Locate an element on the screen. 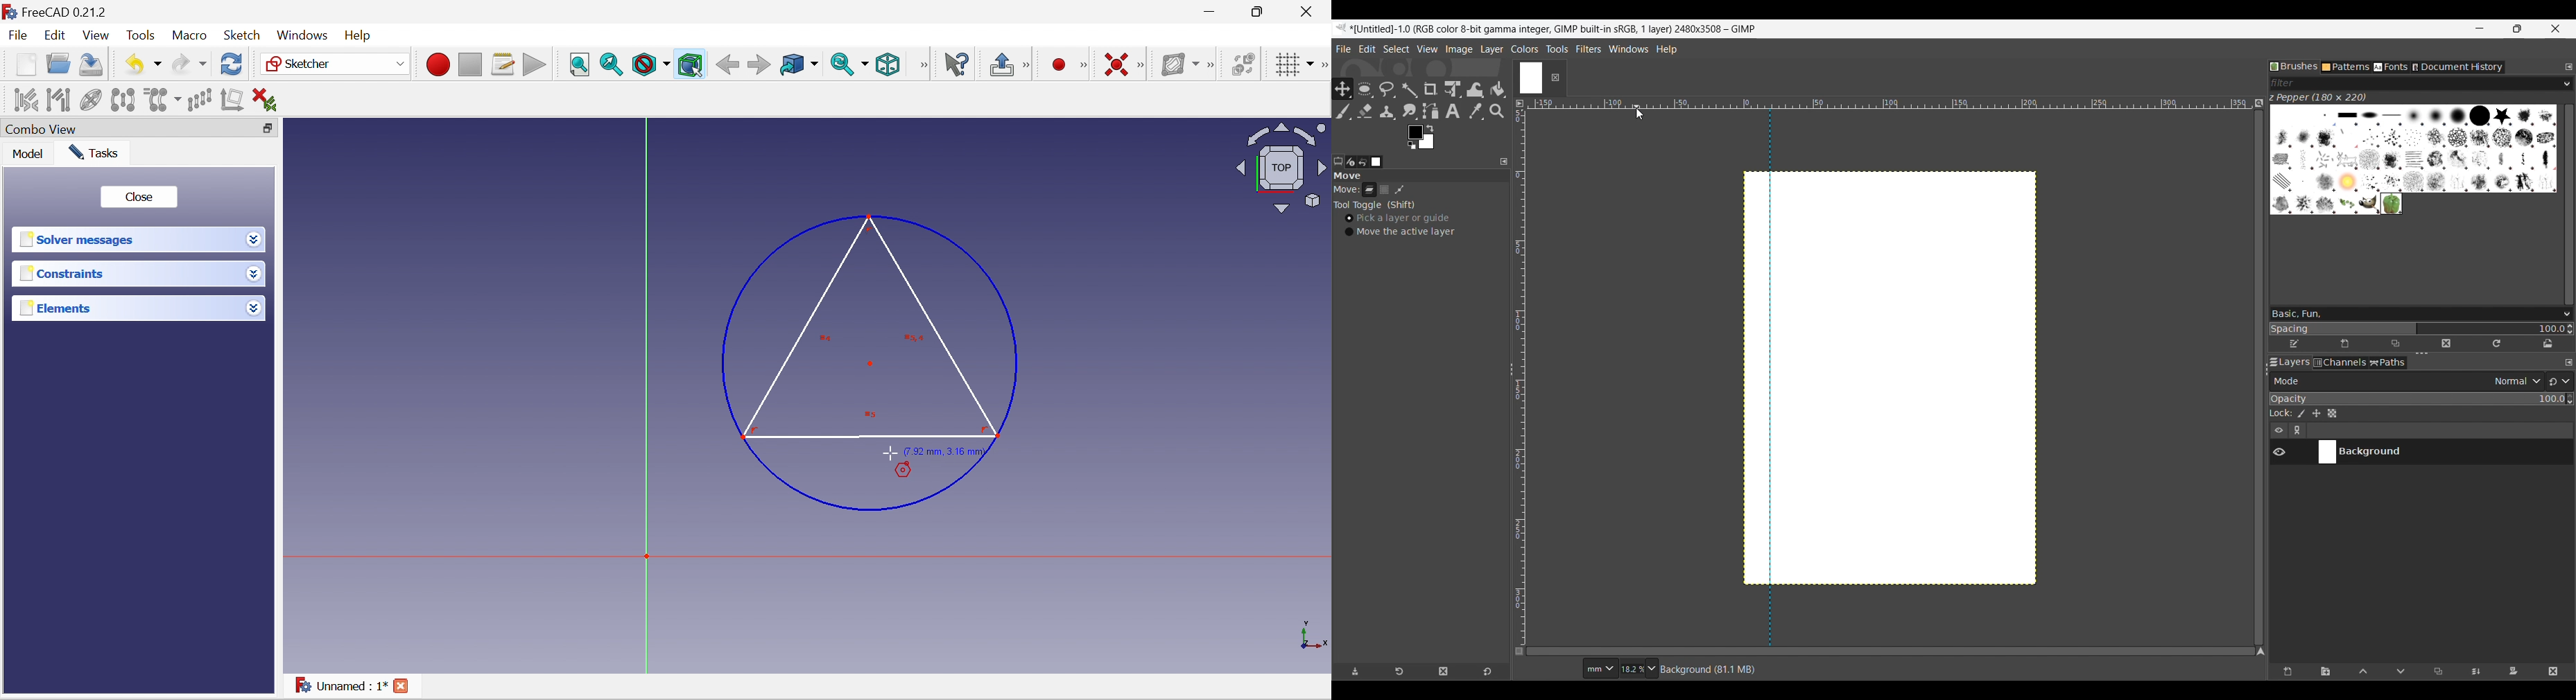  Scale to change opacity is located at coordinates (2418, 399).